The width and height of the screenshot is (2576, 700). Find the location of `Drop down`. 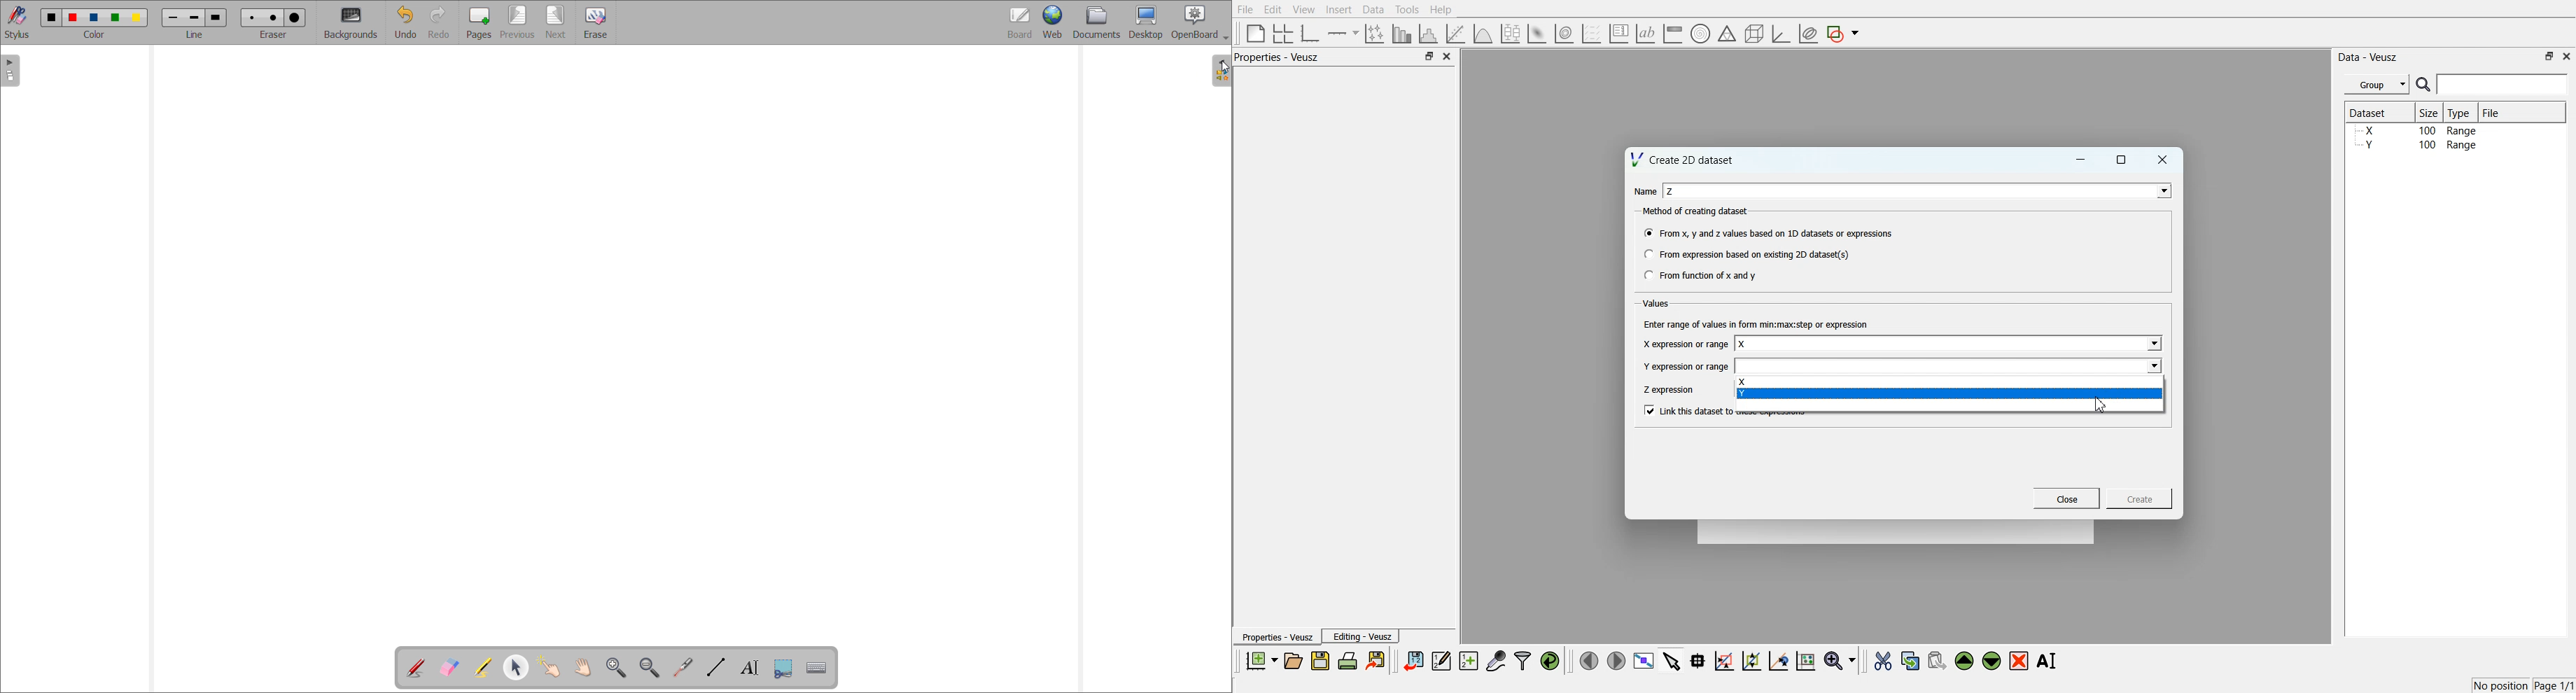

Drop down is located at coordinates (2152, 365).